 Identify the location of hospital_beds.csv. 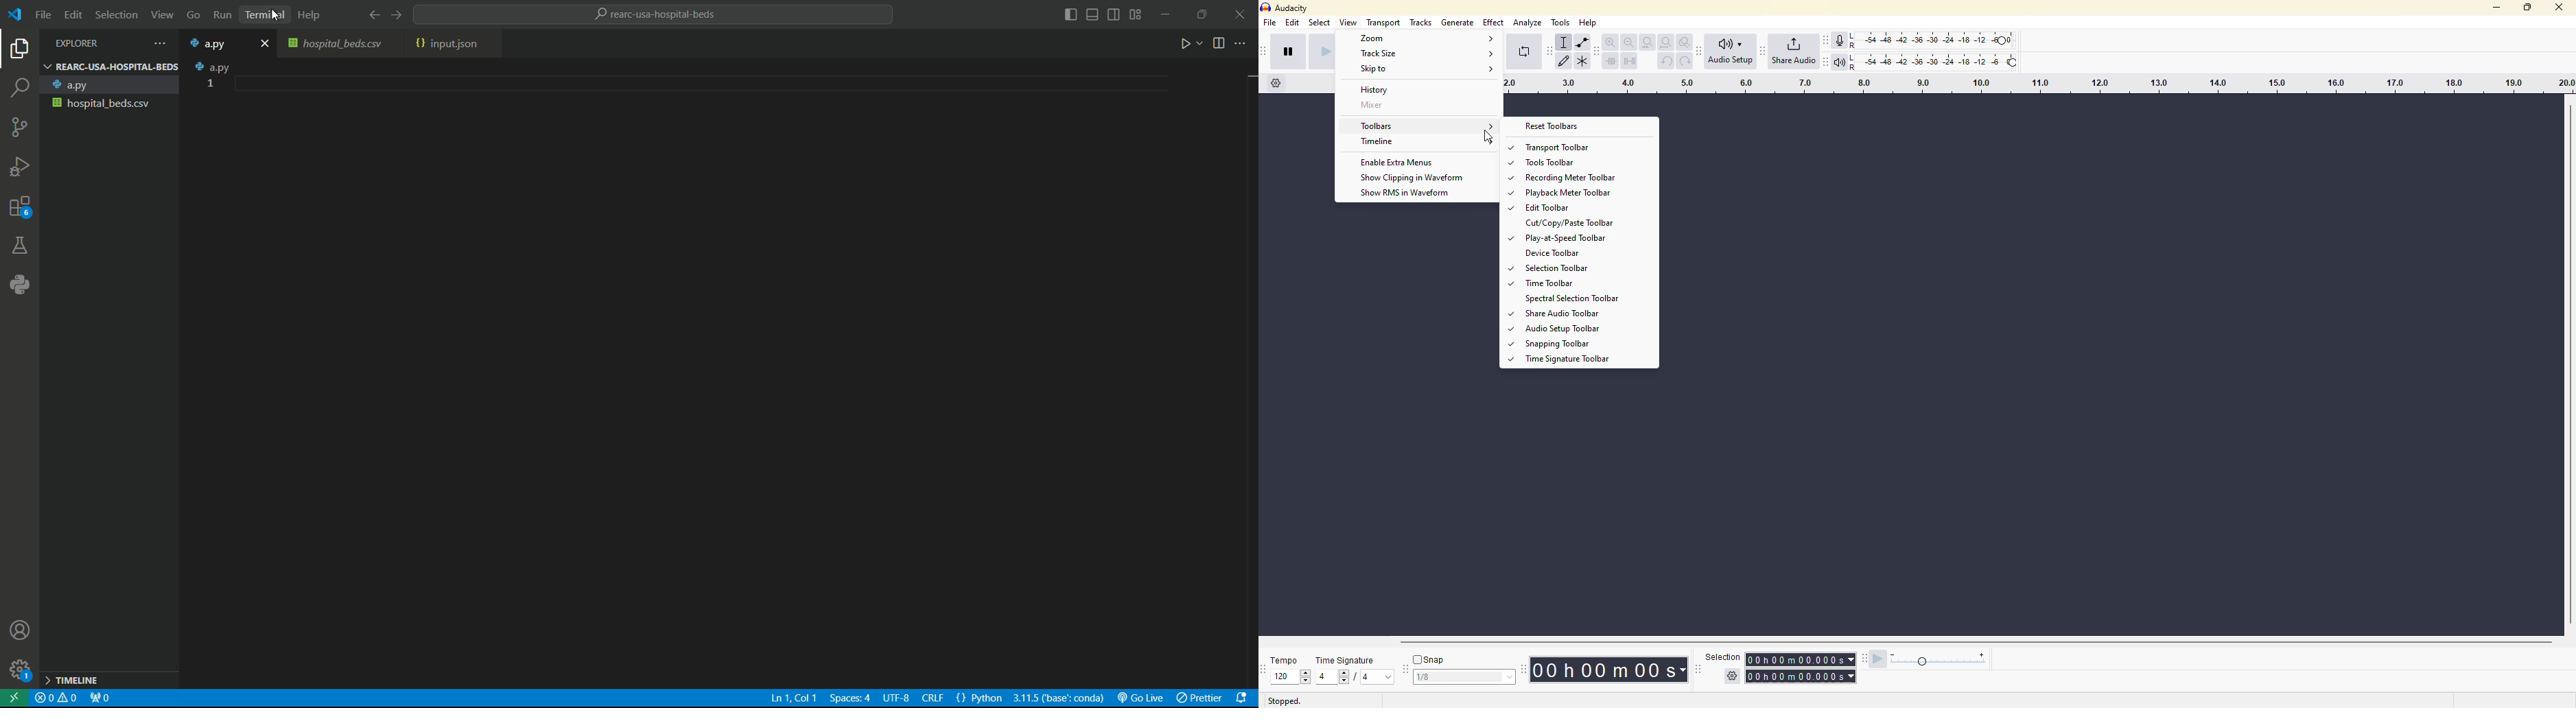
(110, 104).